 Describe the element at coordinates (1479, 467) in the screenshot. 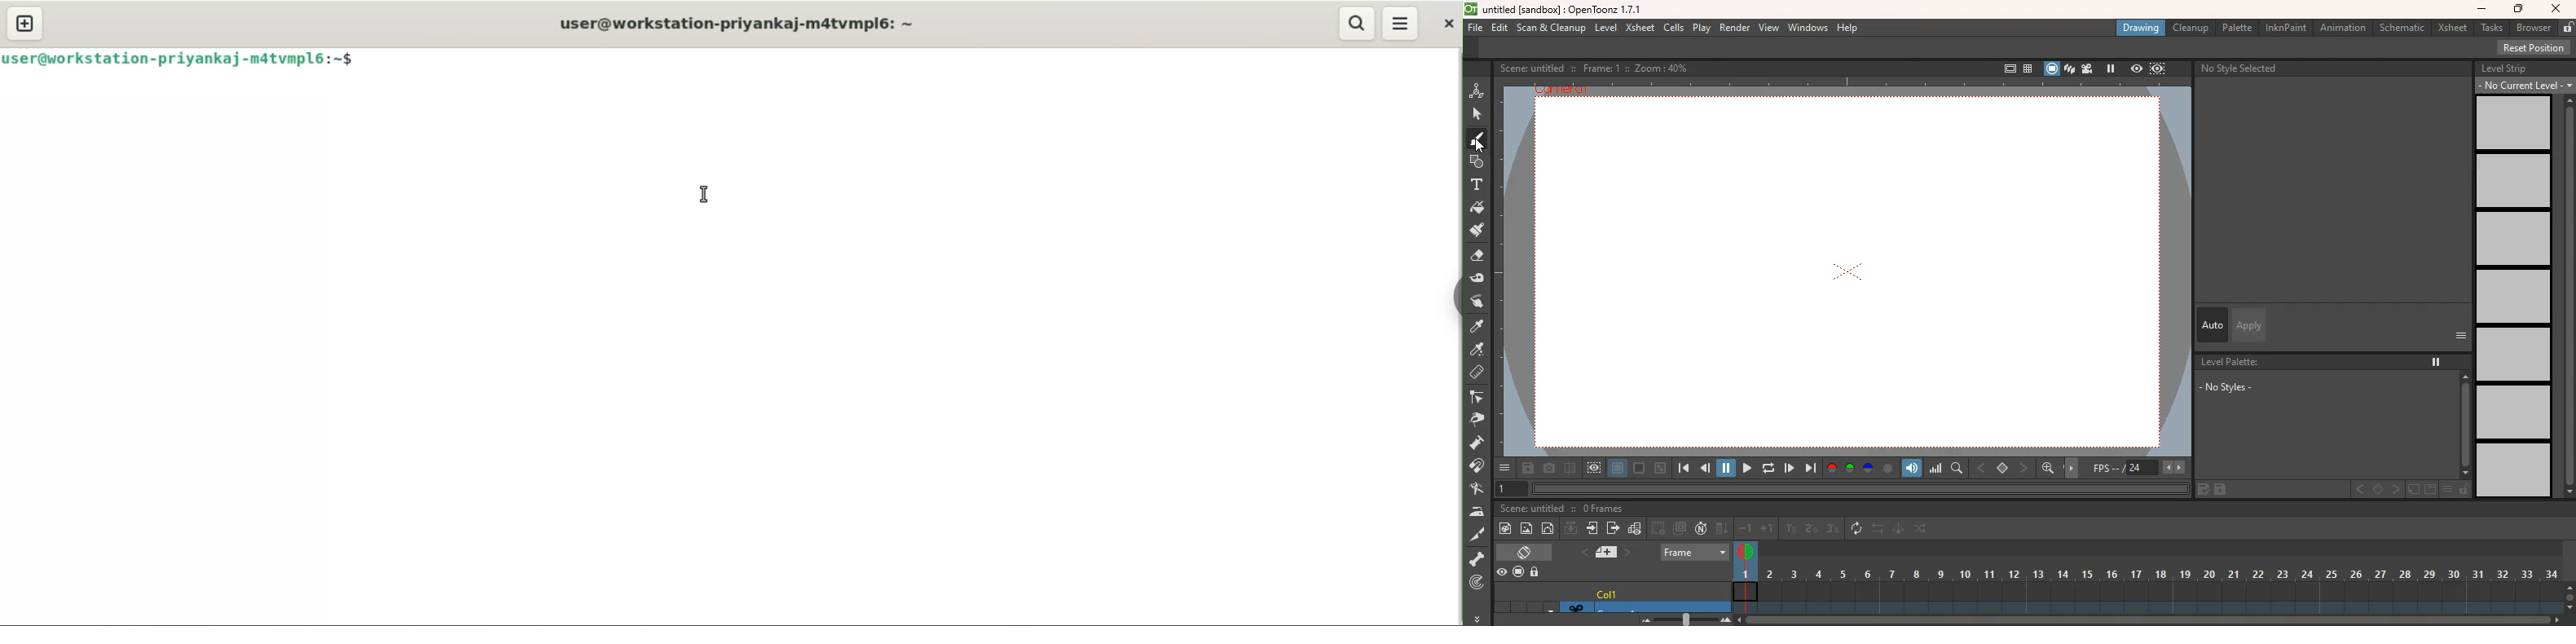

I see `join` at that location.